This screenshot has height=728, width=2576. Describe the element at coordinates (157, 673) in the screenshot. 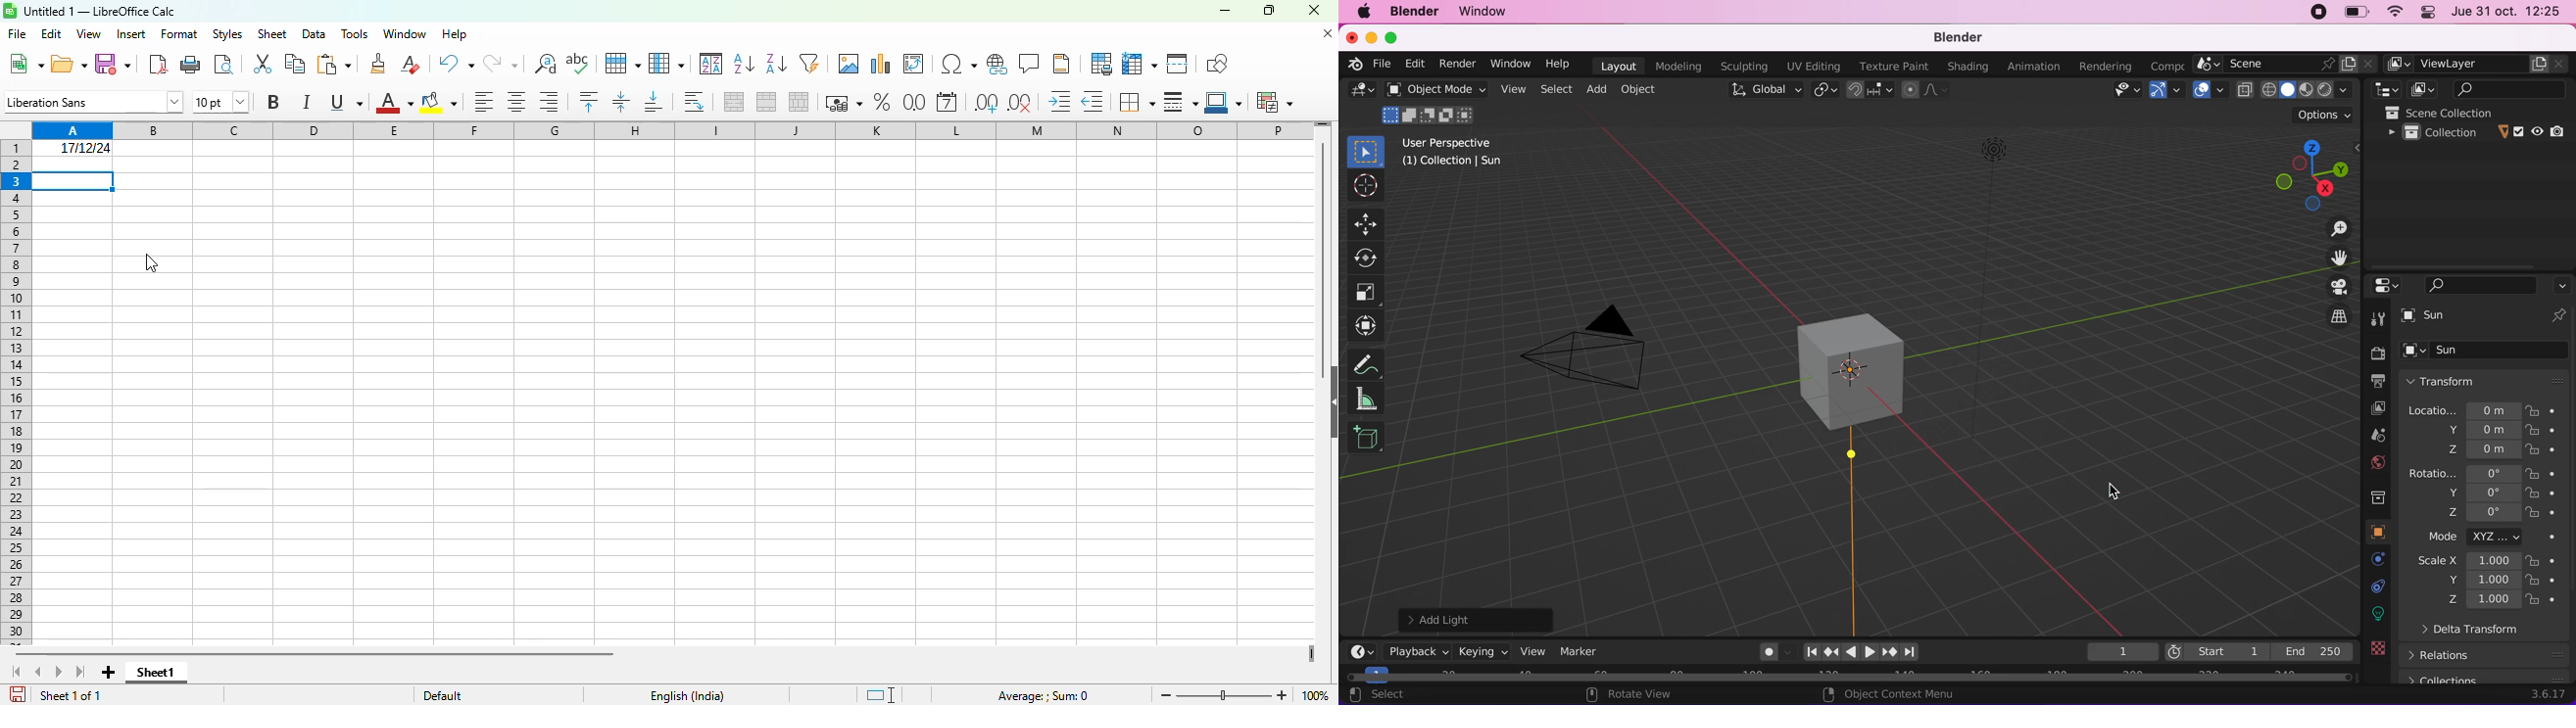

I see `sheet1` at that location.